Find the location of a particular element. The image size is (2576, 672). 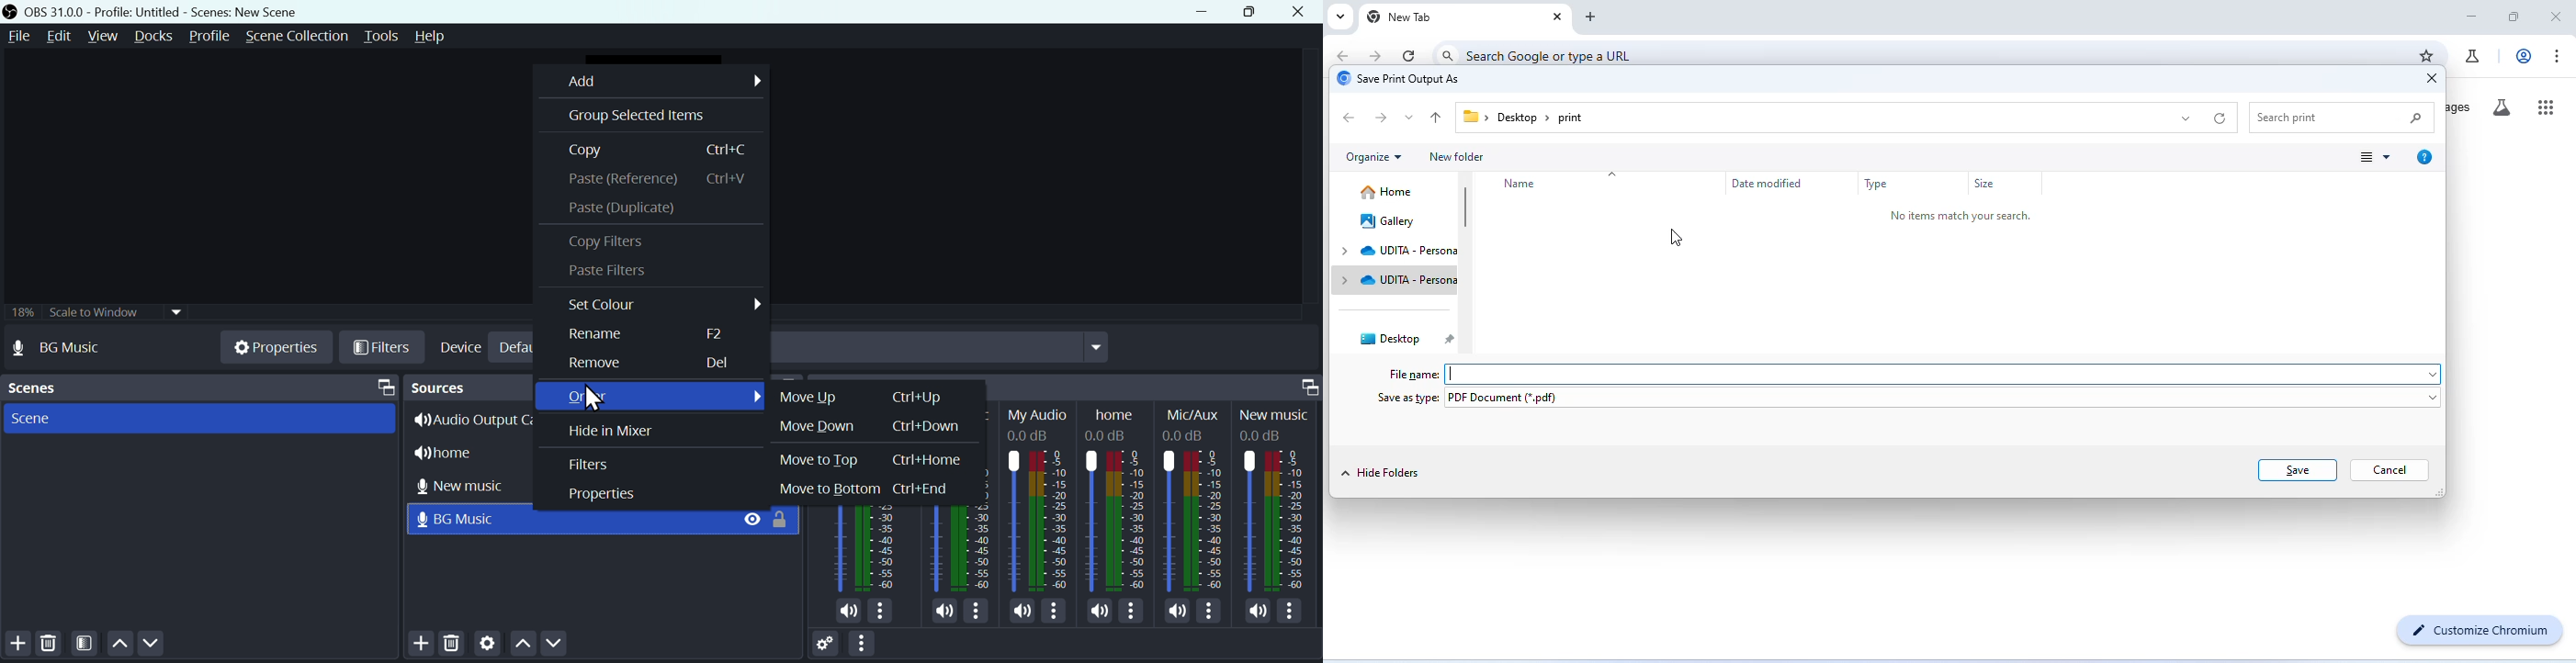

Move up is located at coordinates (863, 399).